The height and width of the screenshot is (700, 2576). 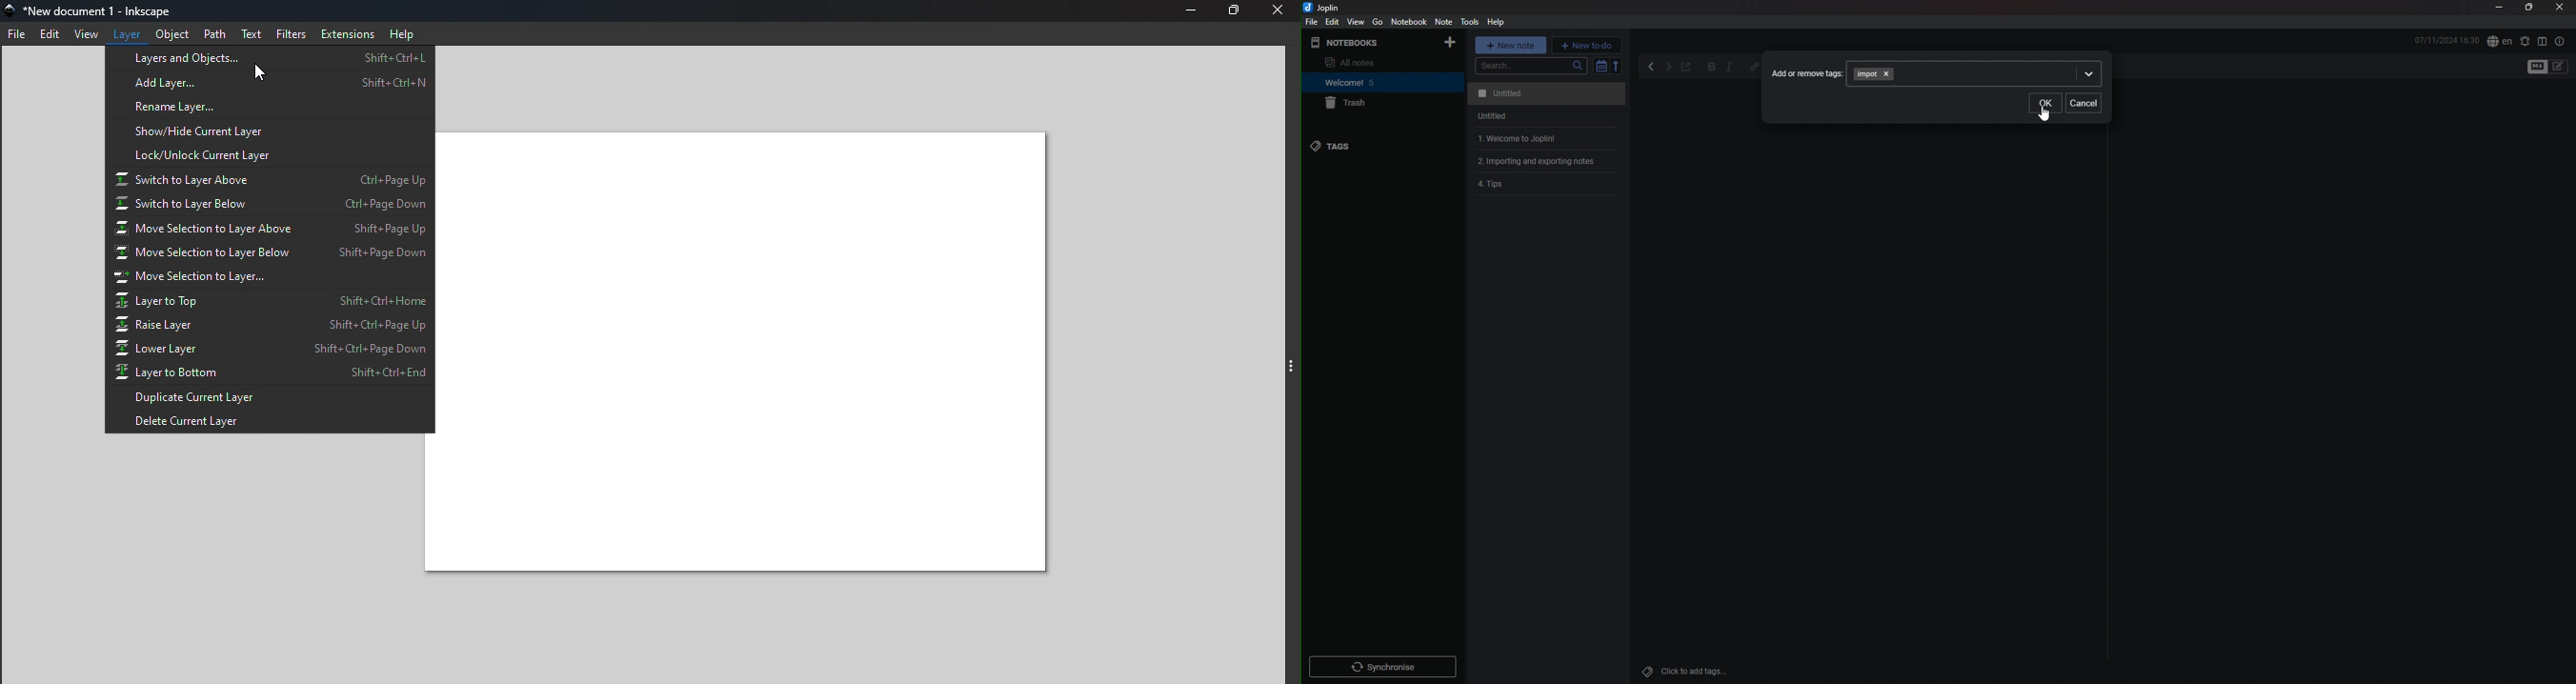 What do you see at coordinates (1752, 67) in the screenshot?
I see `hyperlink` at bounding box center [1752, 67].